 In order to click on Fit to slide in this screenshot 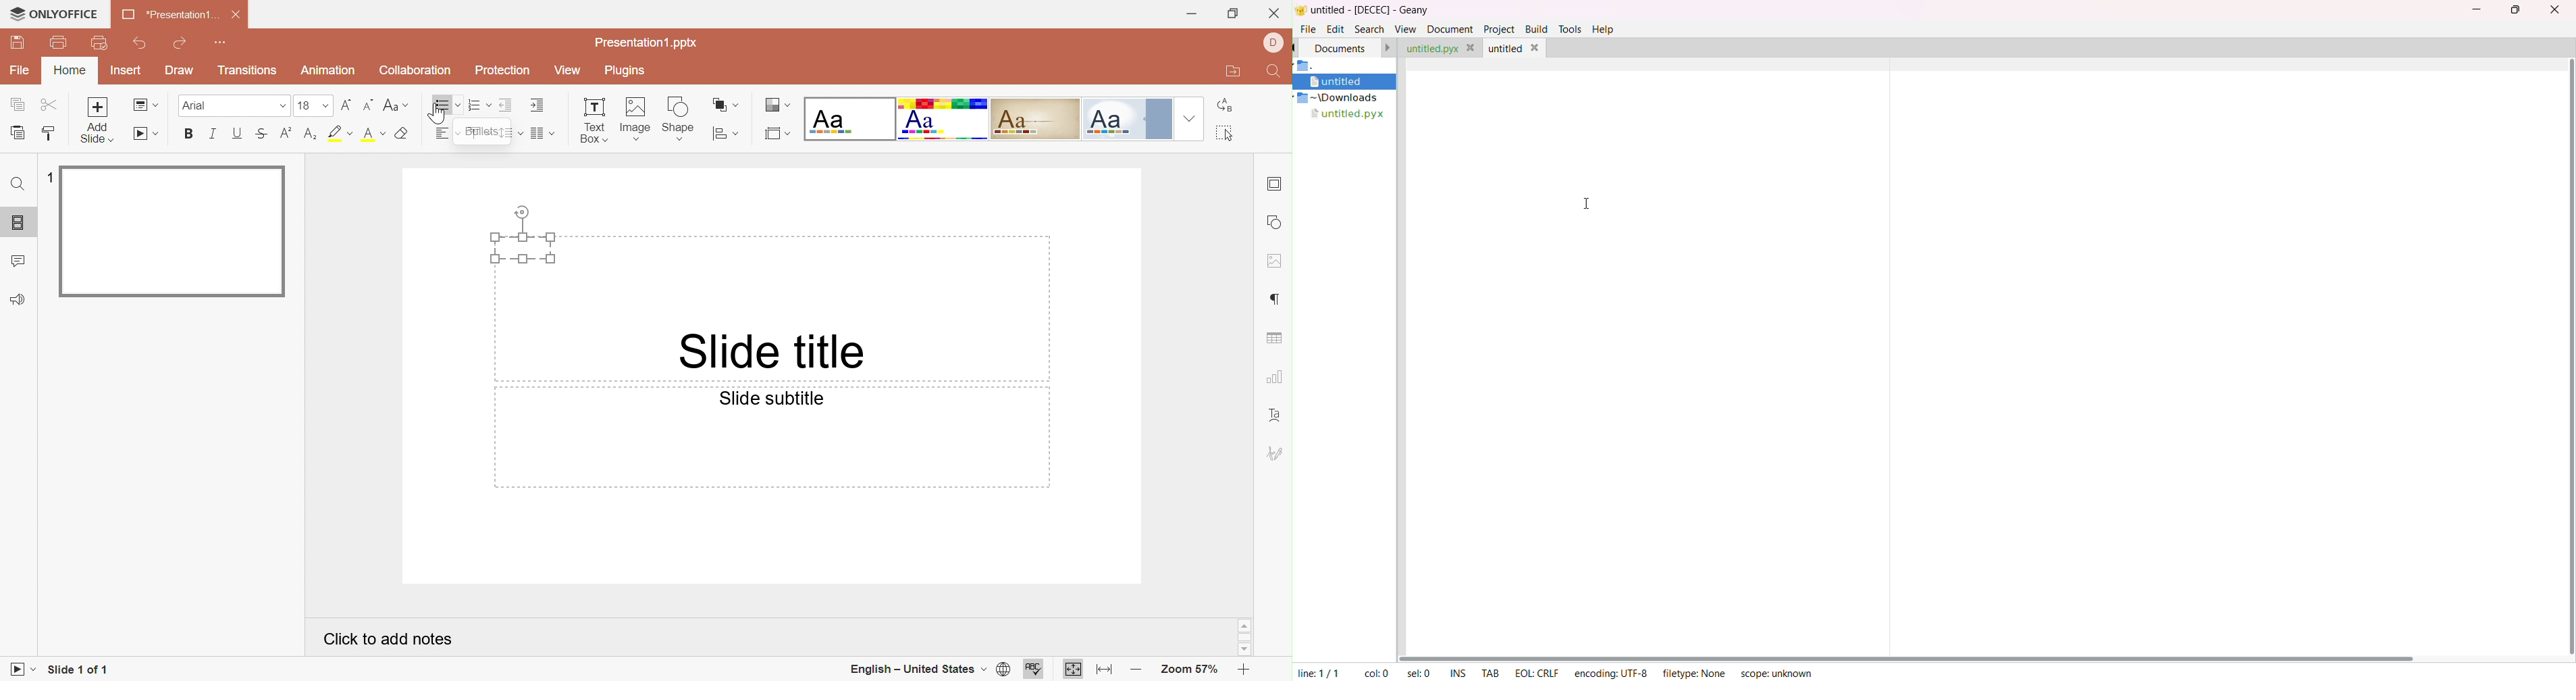, I will do `click(1074, 670)`.